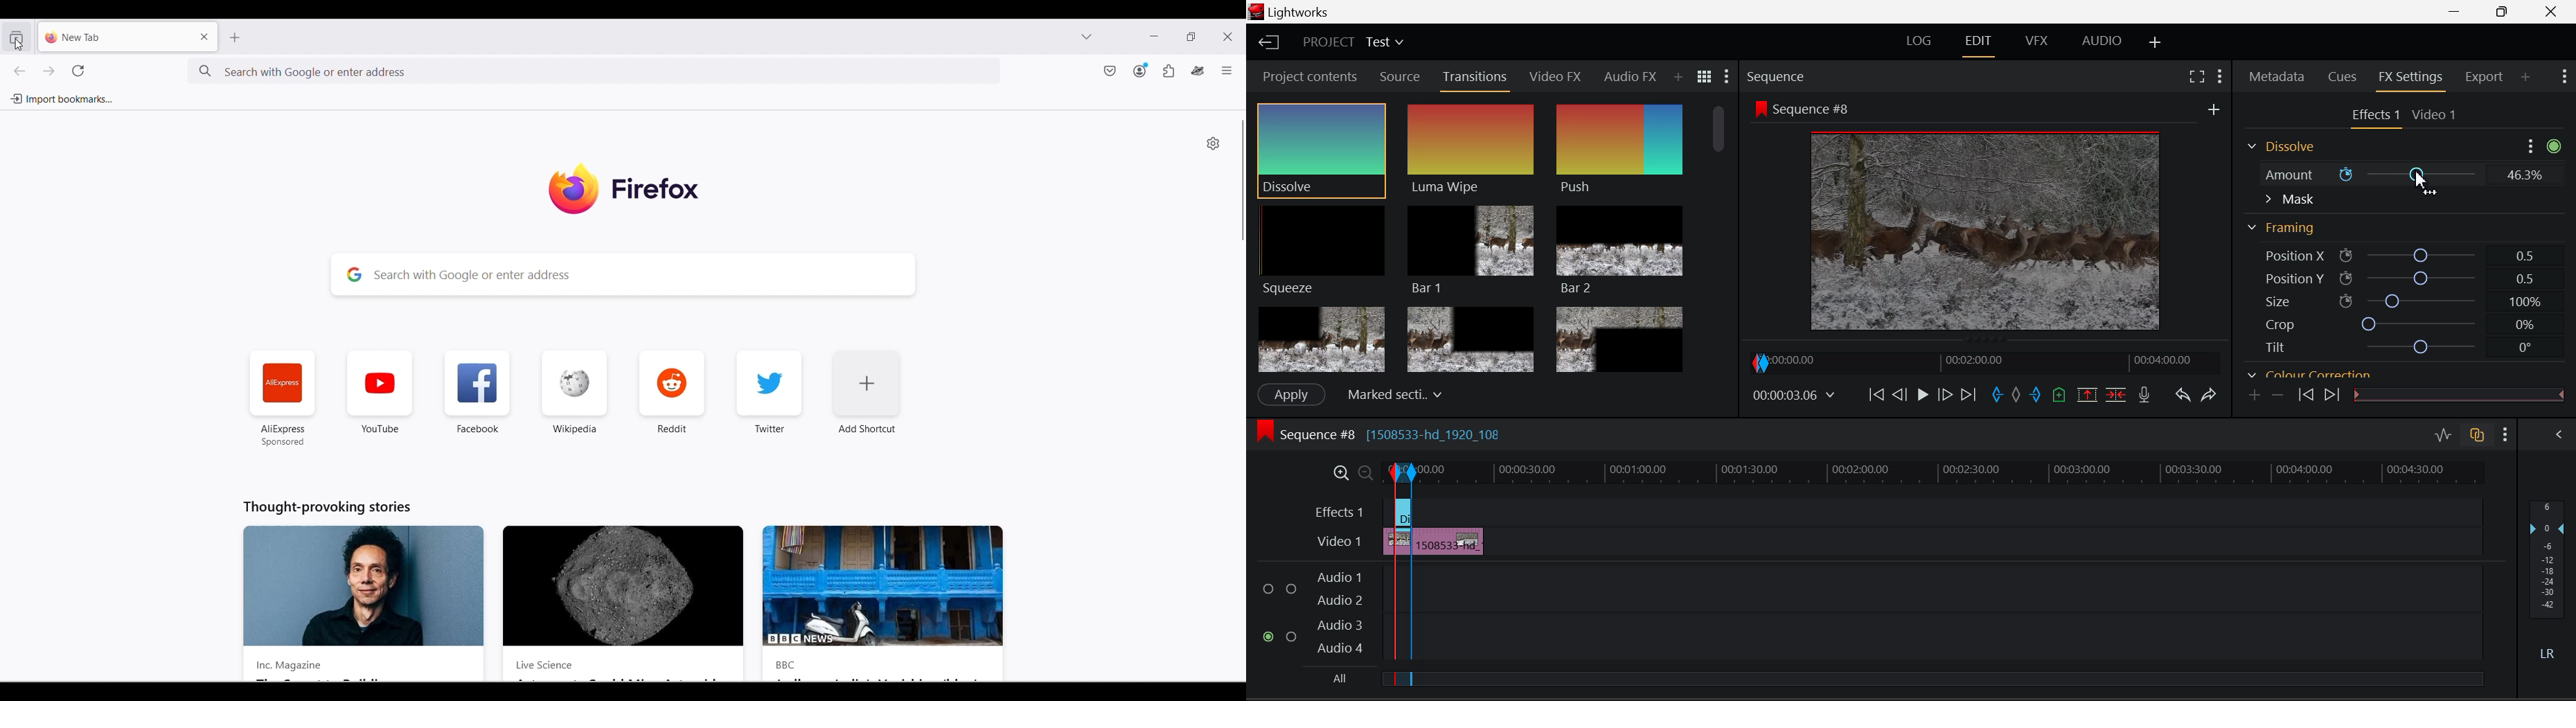 This screenshot has height=728, width=2576. What do you see at coordinates (1339, 597) in the screenshot?
I see `Audio 2` at bounding box center [1339, 597].